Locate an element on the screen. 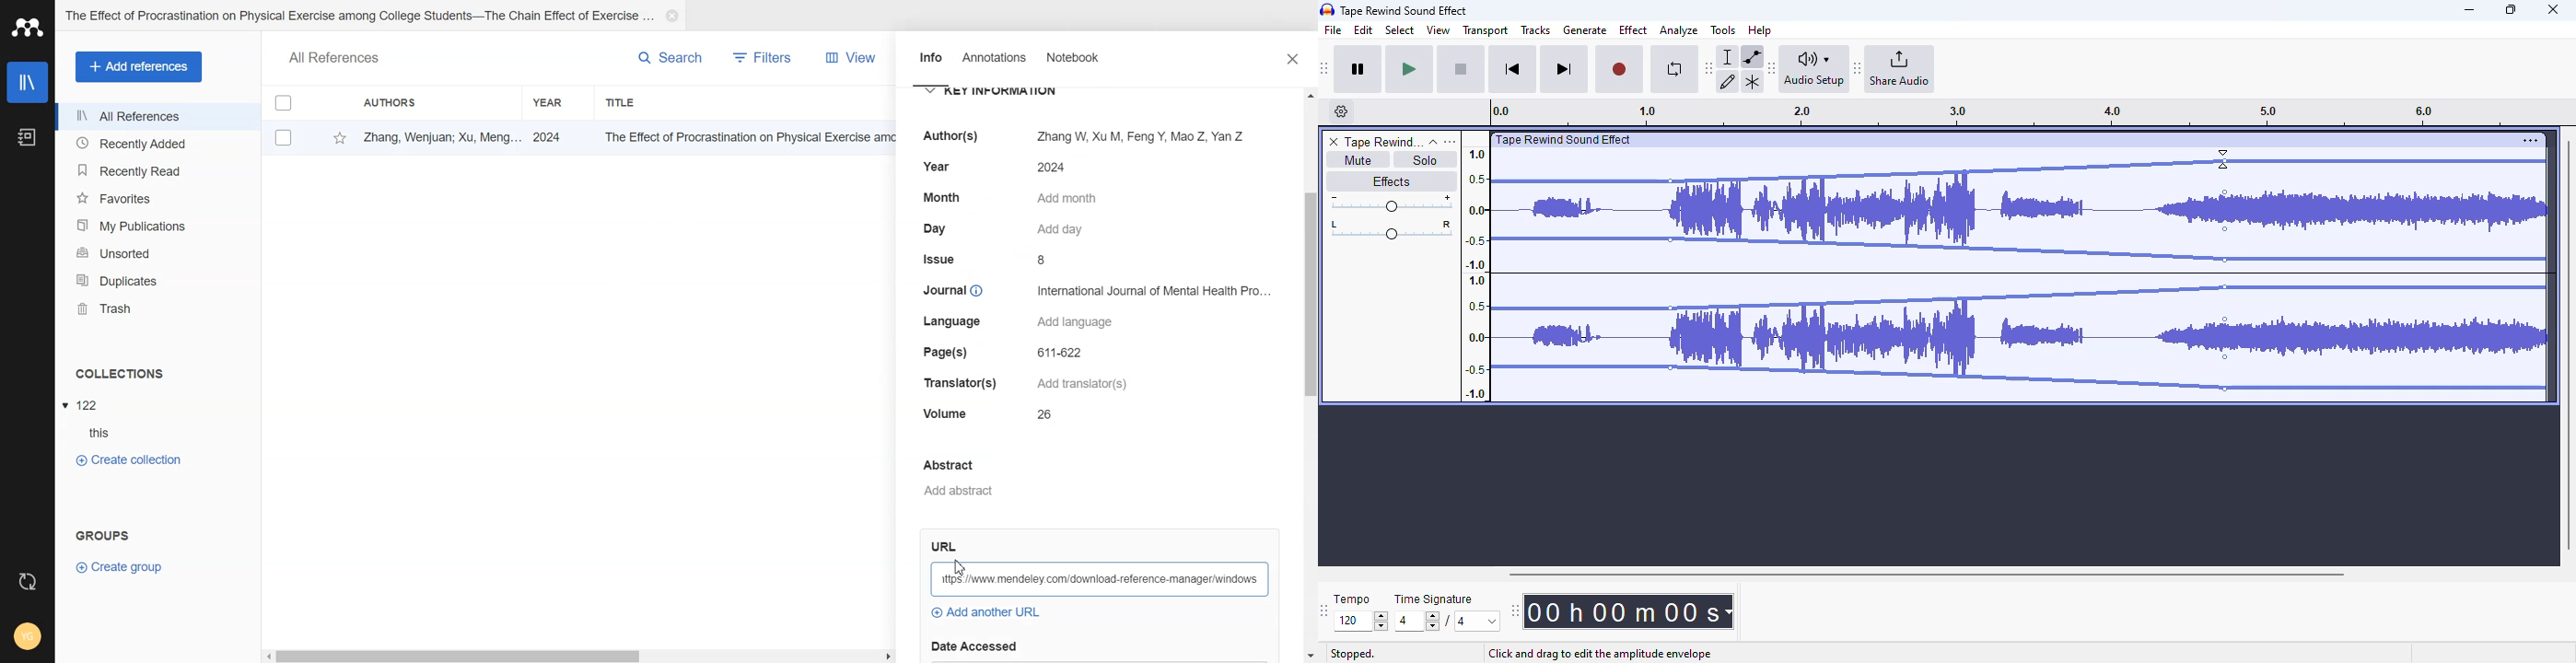  analyze is located at coordinates (1679, 30).